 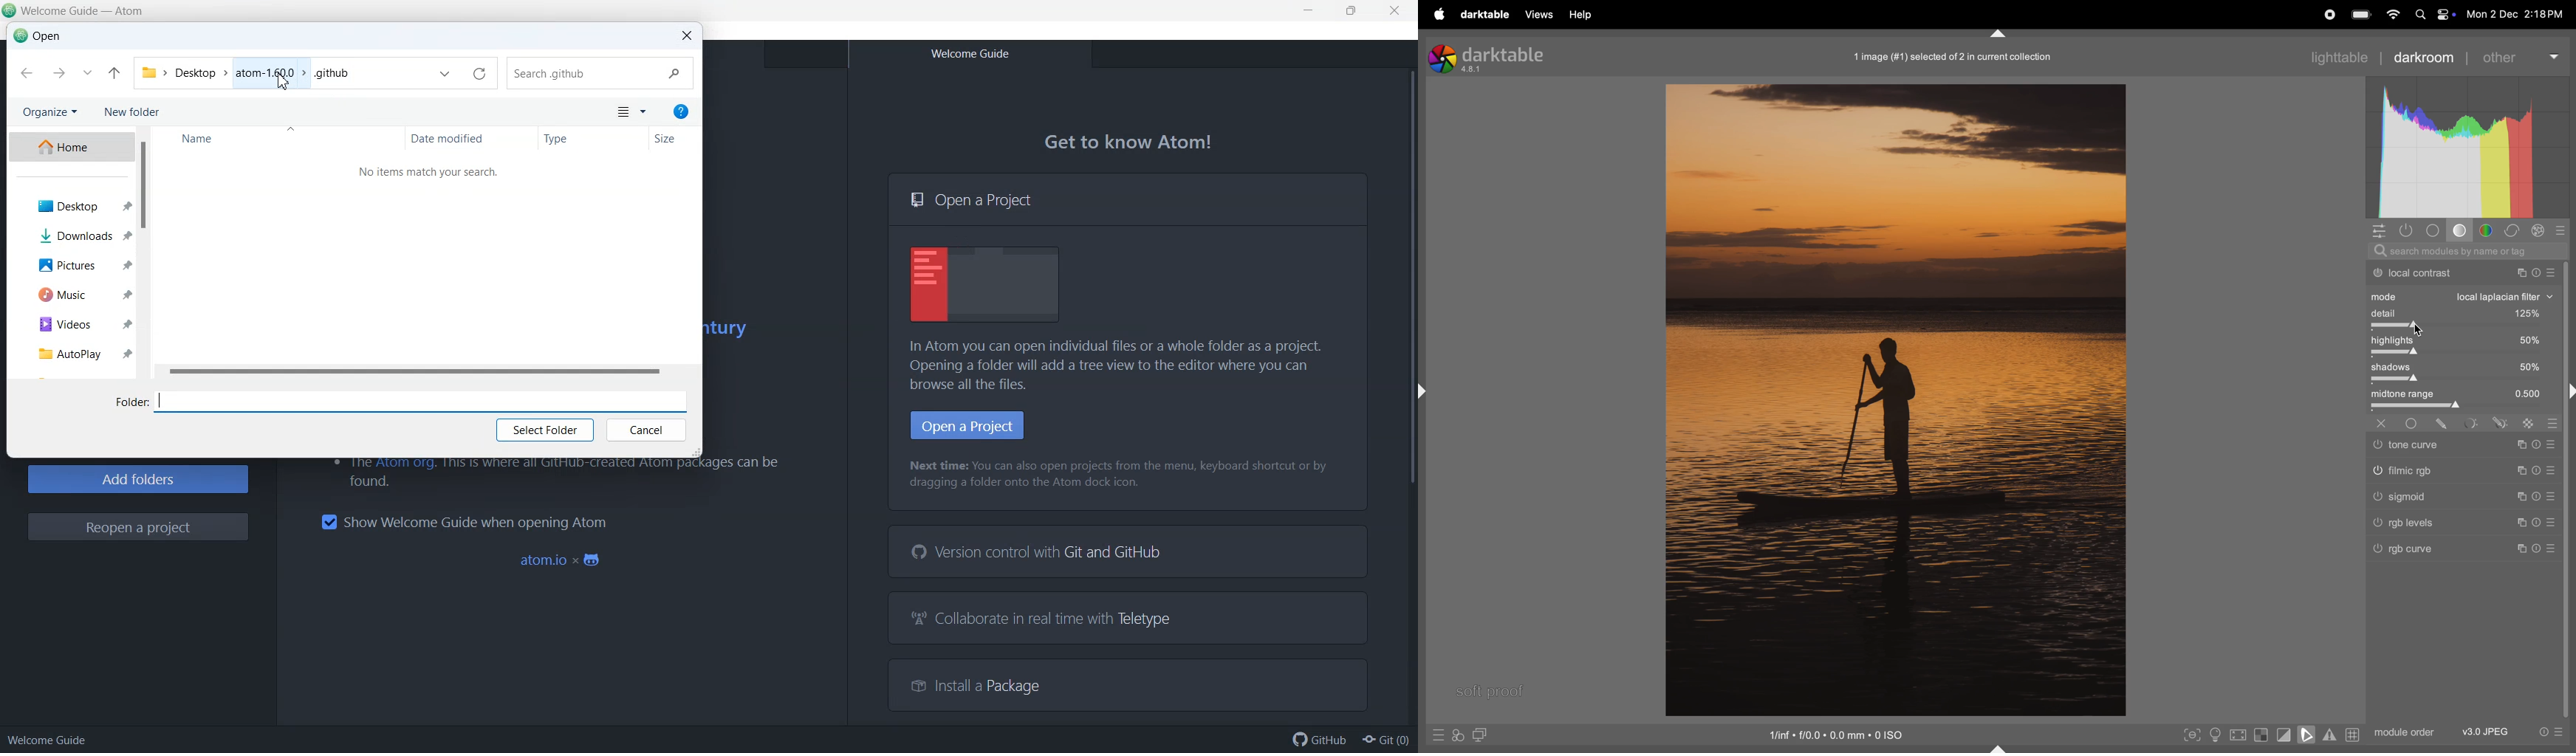 What do you see at coordinates (2551, 550) in the screenshot?
I see `` at bounding box center [2551, 550].